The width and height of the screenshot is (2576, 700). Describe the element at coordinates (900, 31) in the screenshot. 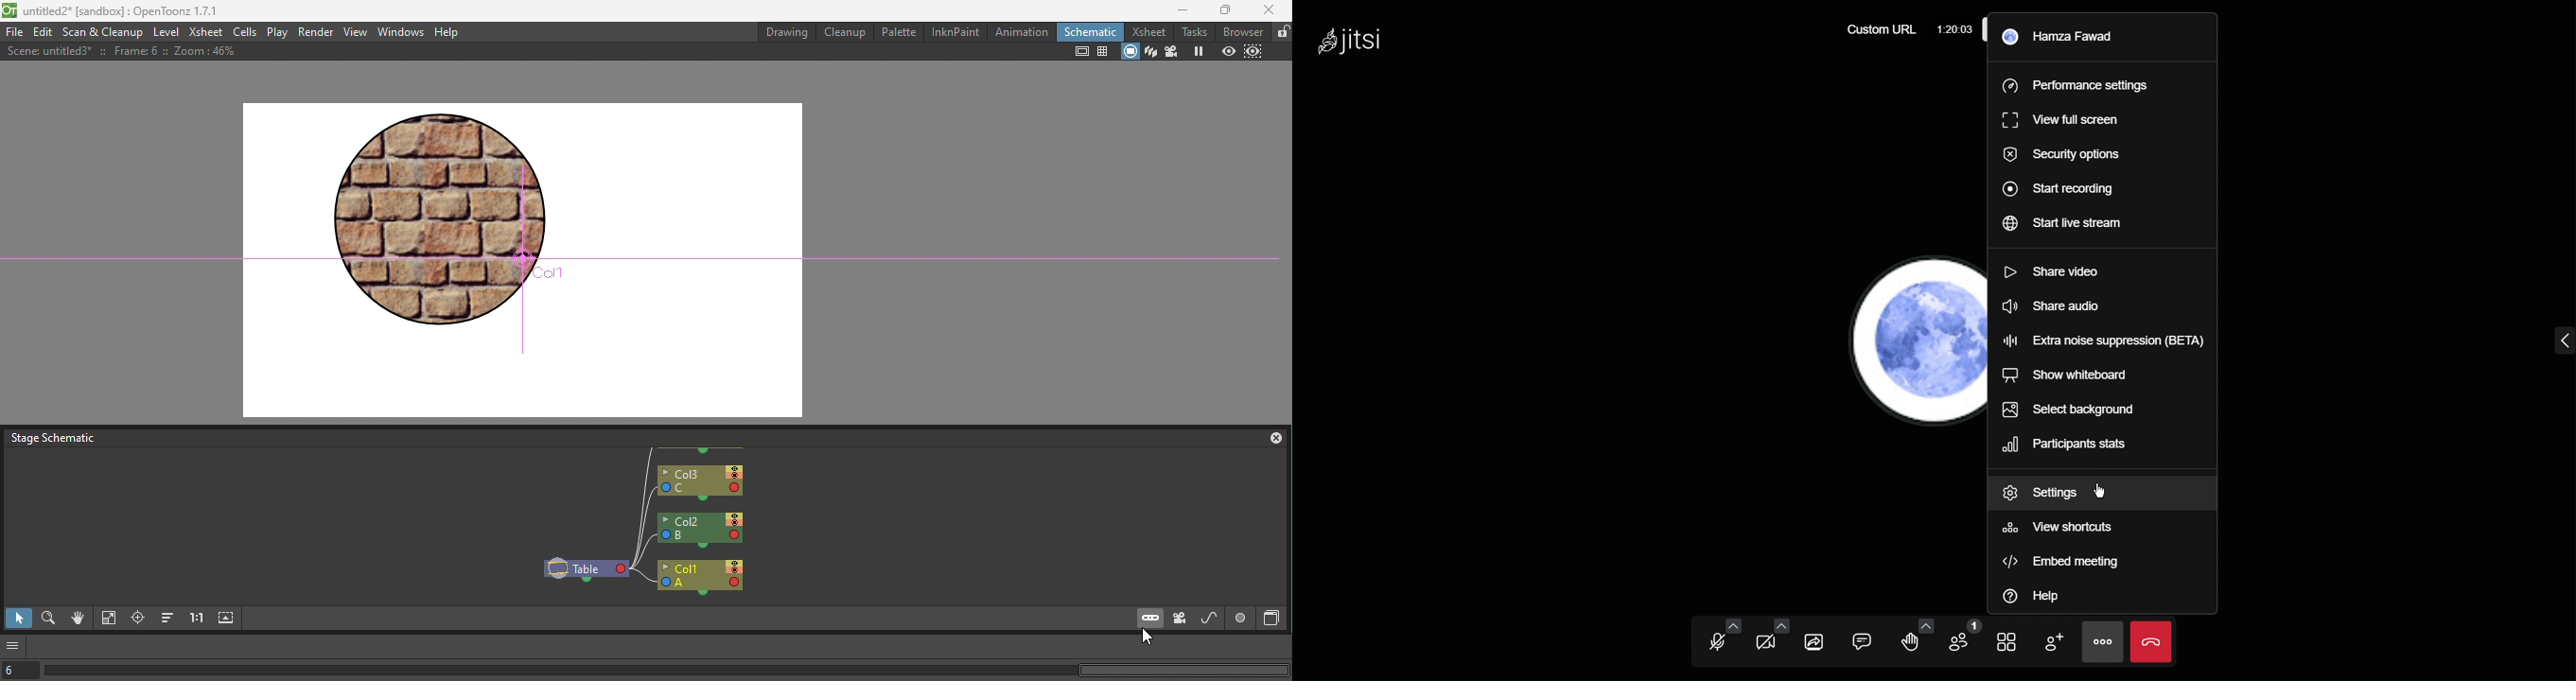

I see `Palette` at that location.